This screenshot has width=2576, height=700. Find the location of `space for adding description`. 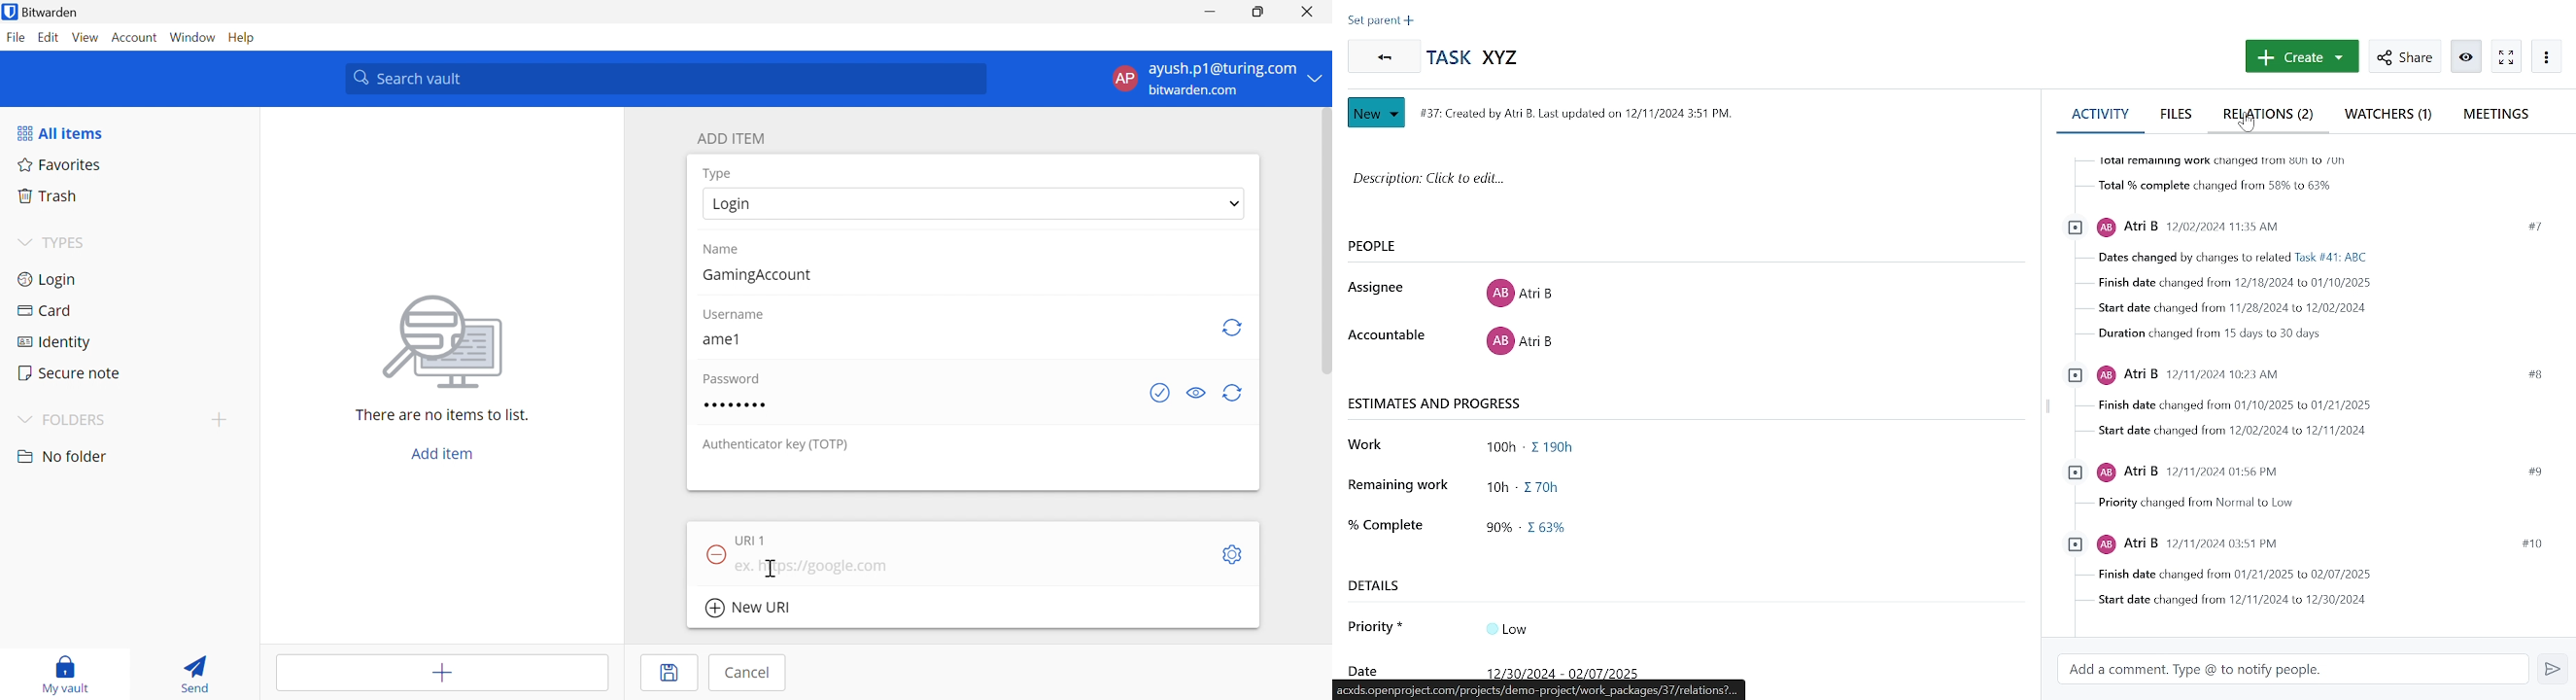

space for adding description is located at coordinates (1660, 189).